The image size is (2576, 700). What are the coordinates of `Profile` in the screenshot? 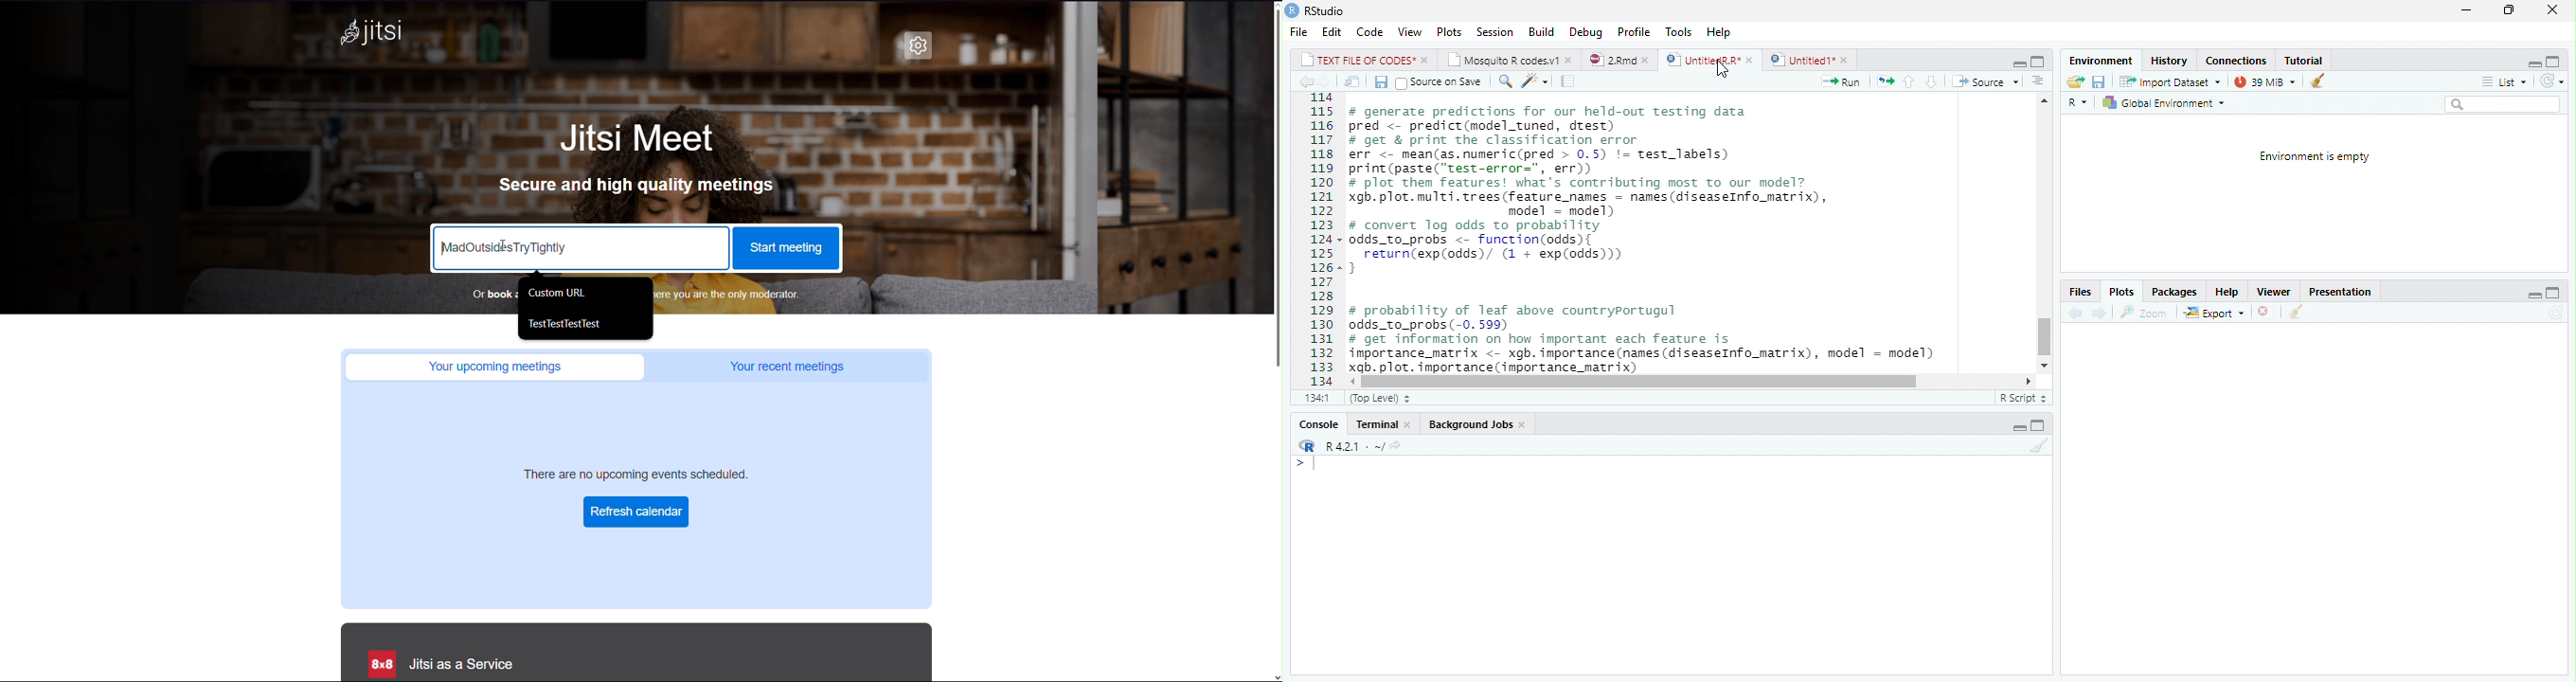 It's located at (1635, 31).